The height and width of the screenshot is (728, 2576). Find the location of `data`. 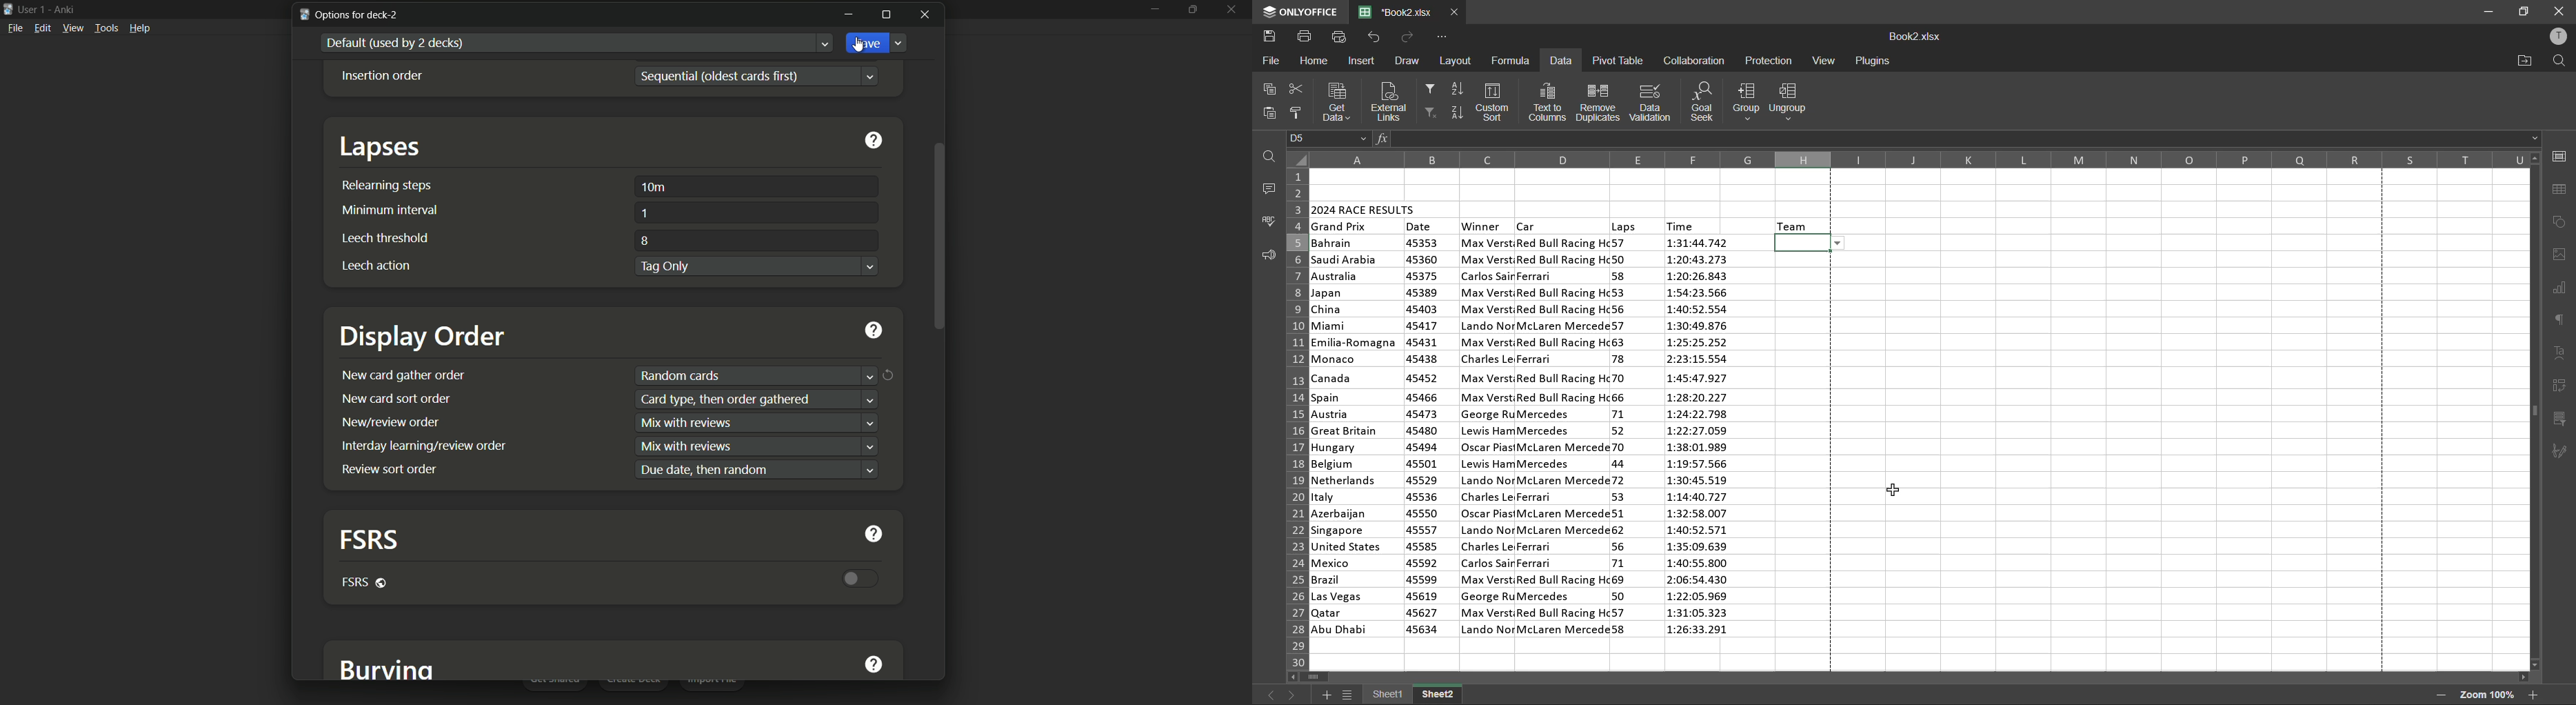

data is located at coordinates (1560, 62).